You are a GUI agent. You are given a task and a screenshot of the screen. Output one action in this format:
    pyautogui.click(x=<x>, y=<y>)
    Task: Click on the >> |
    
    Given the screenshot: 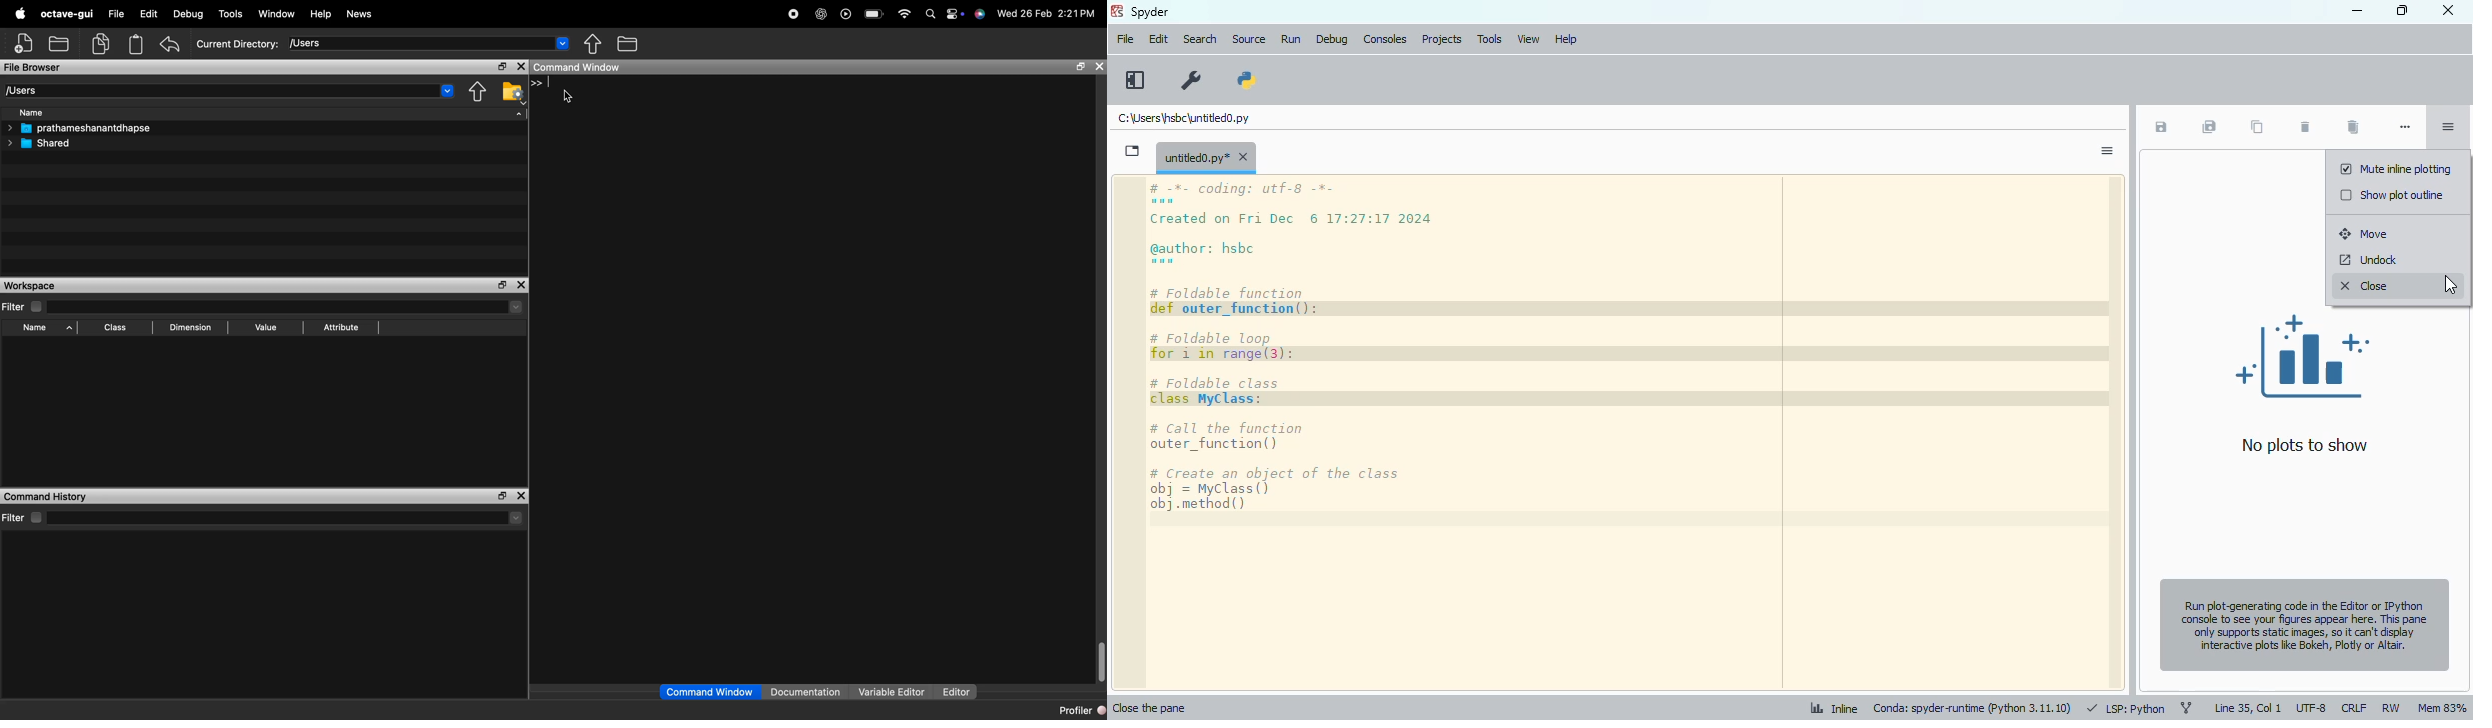 What is the action you would take?
    pyautogui.click(x=543, y=83)
    